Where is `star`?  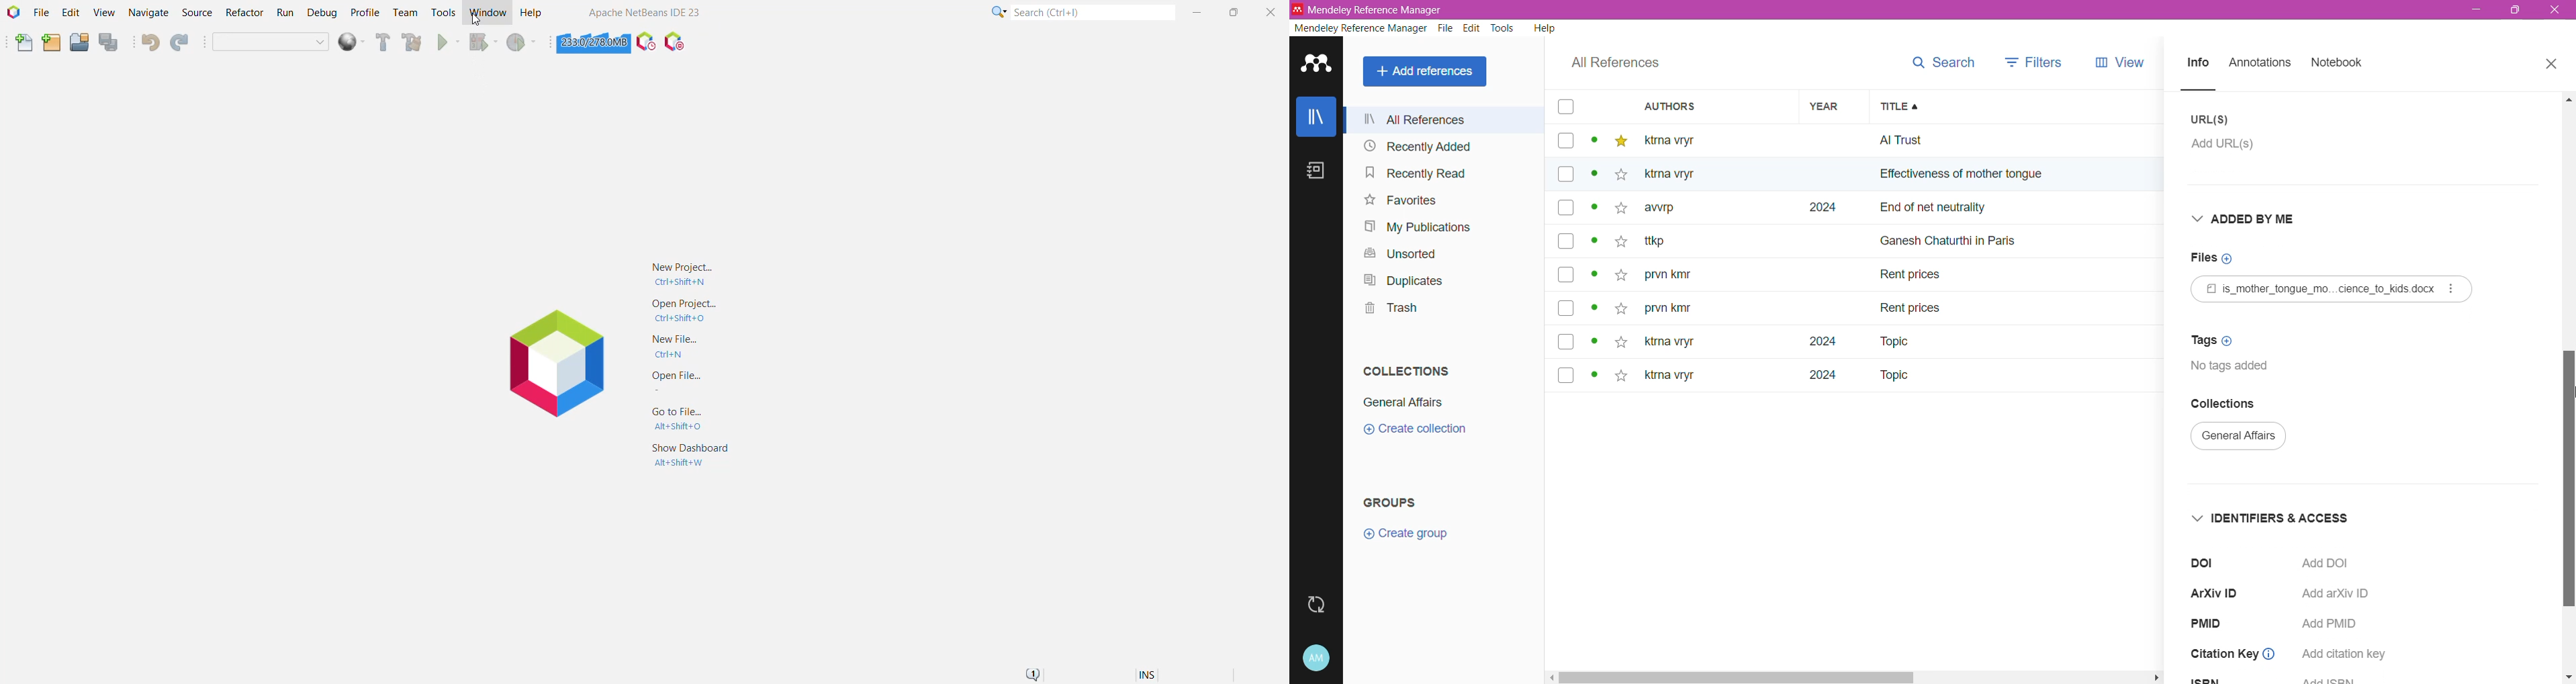
star is located at coordinates (1620, 141).